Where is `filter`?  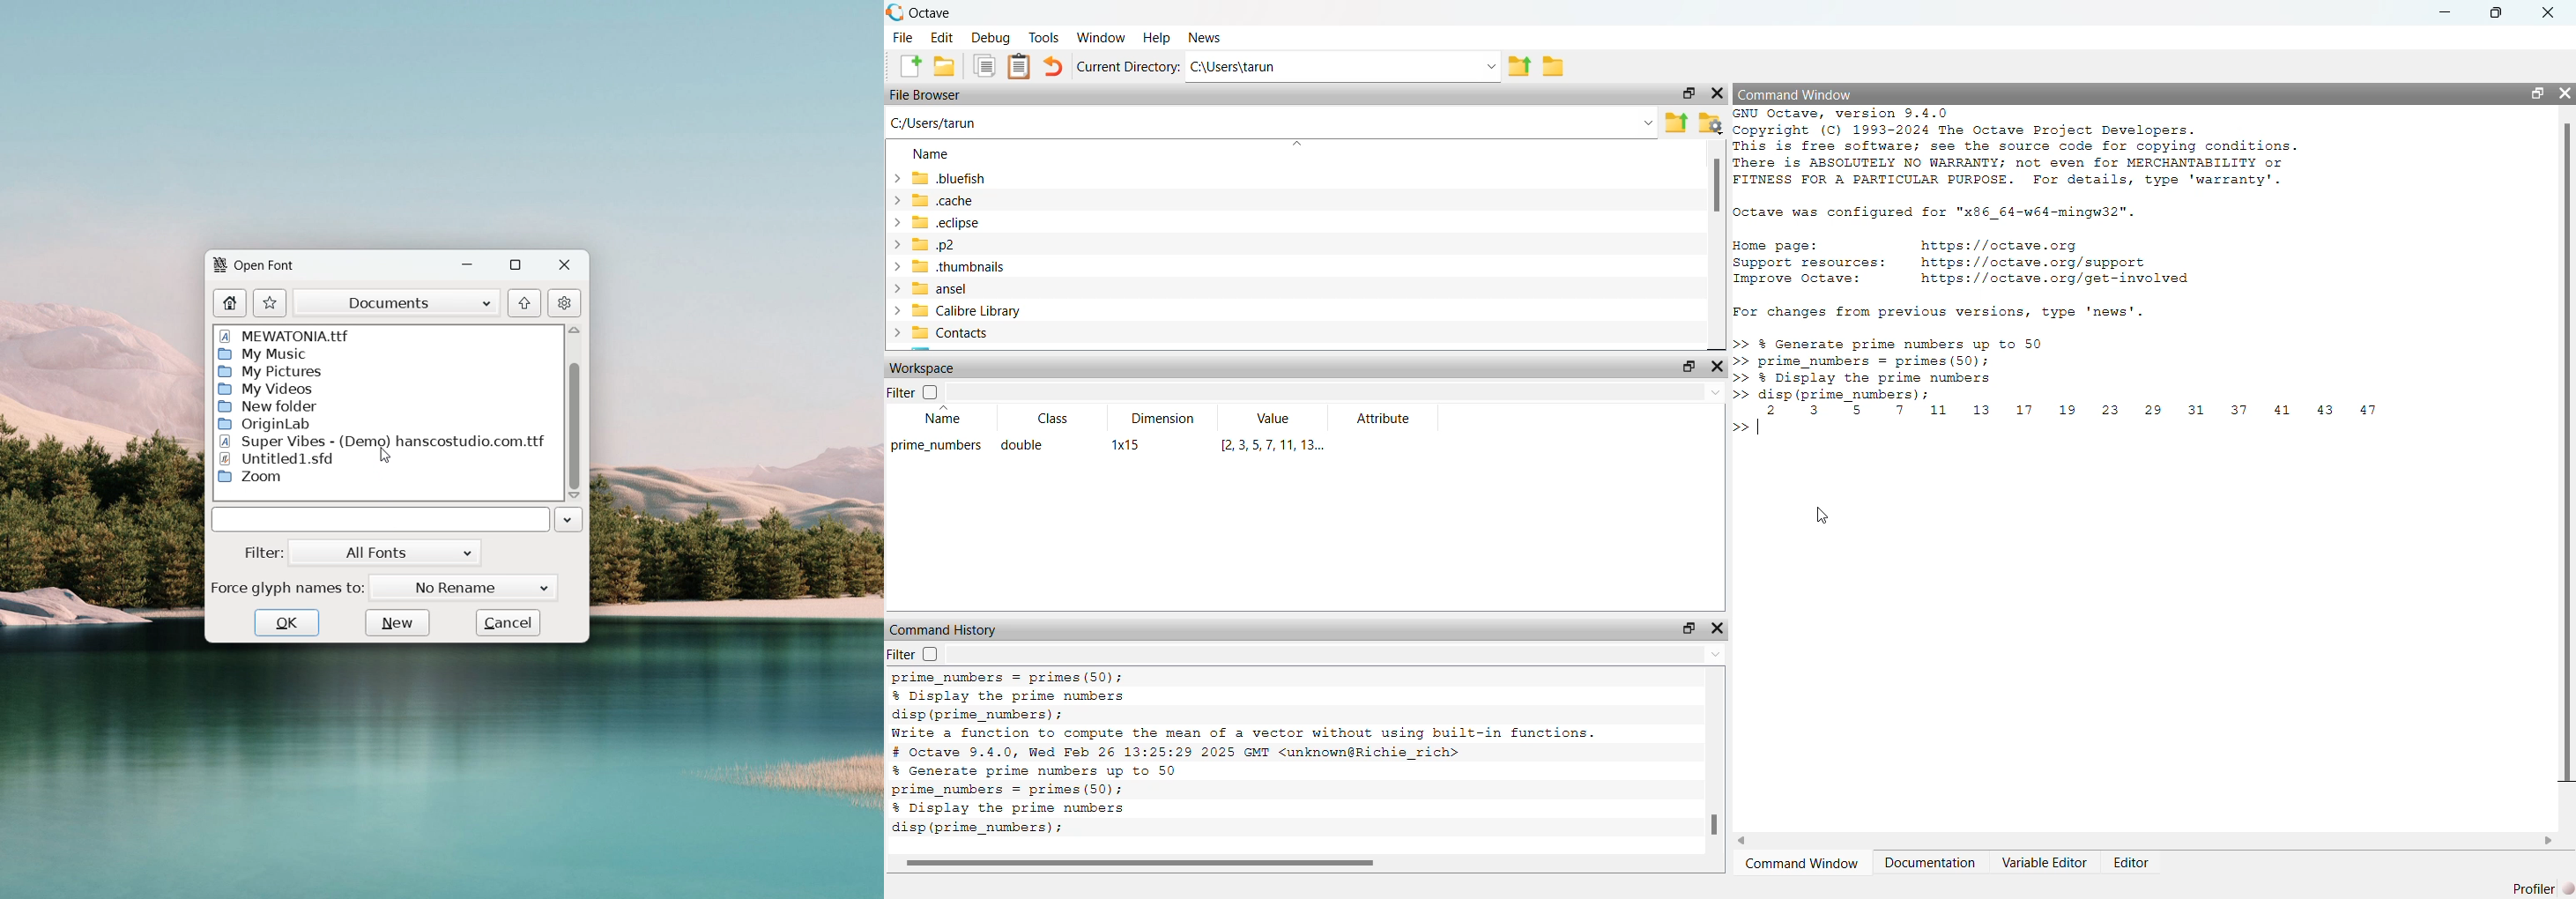 filter is located at coordinates (914, 654).